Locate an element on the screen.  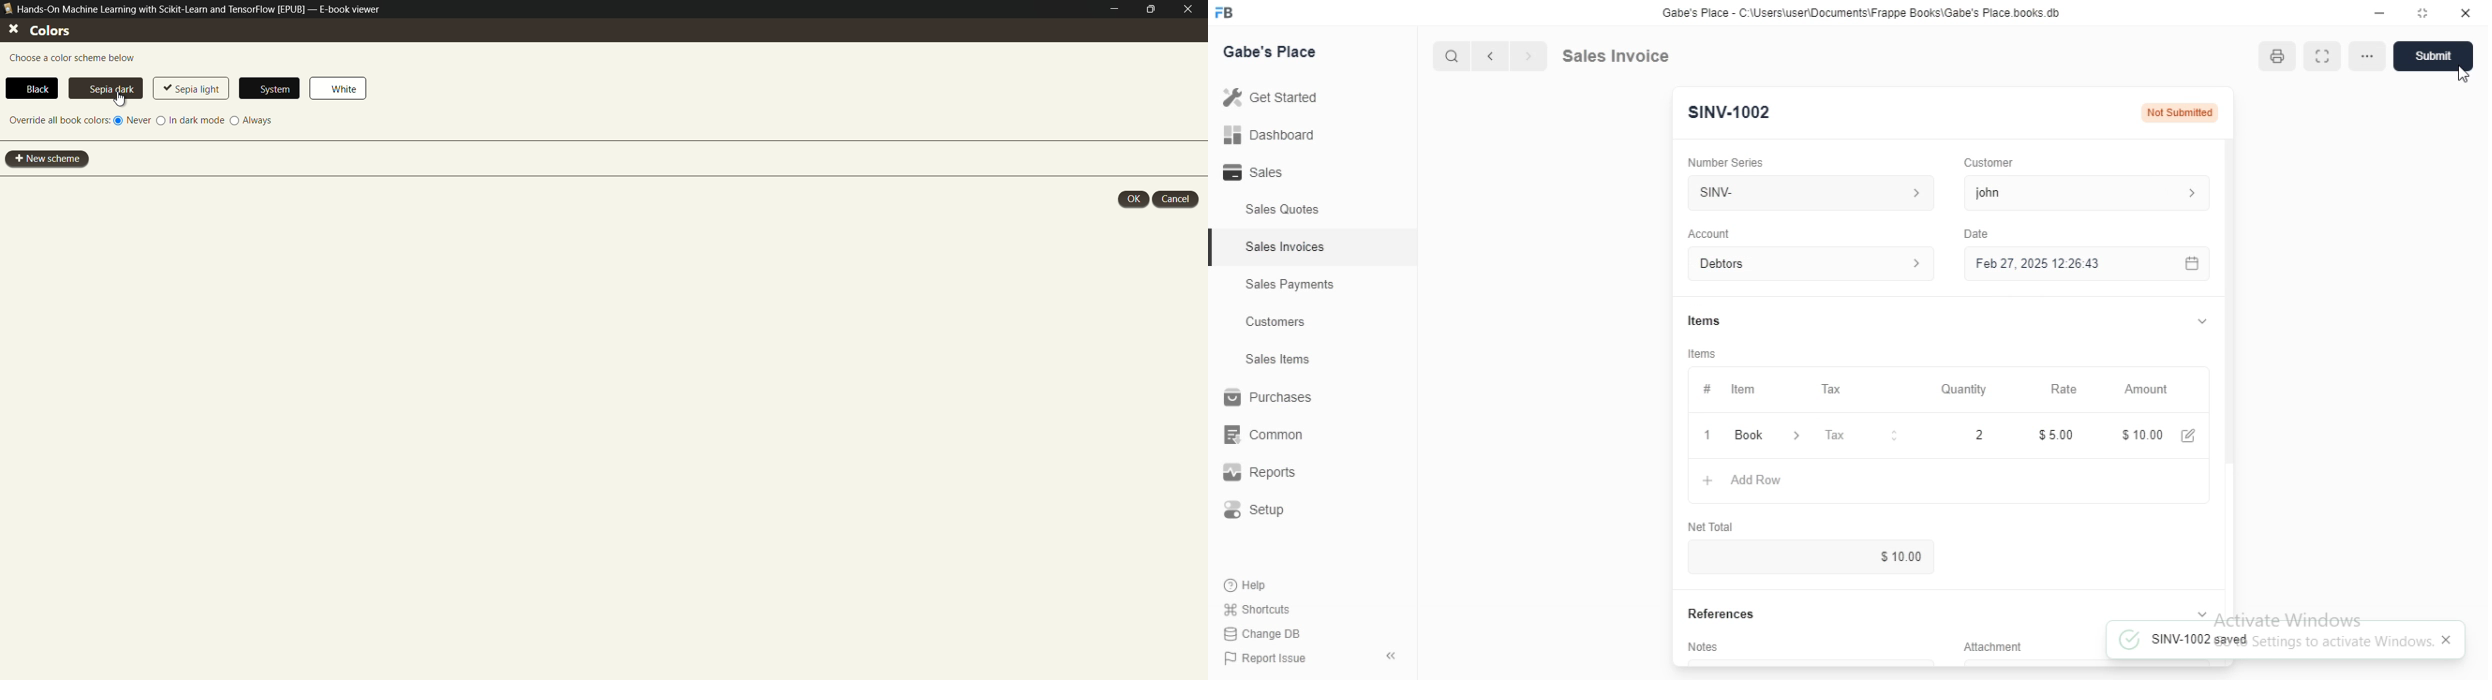
$5.00 is located at coordinates (2057, 434).